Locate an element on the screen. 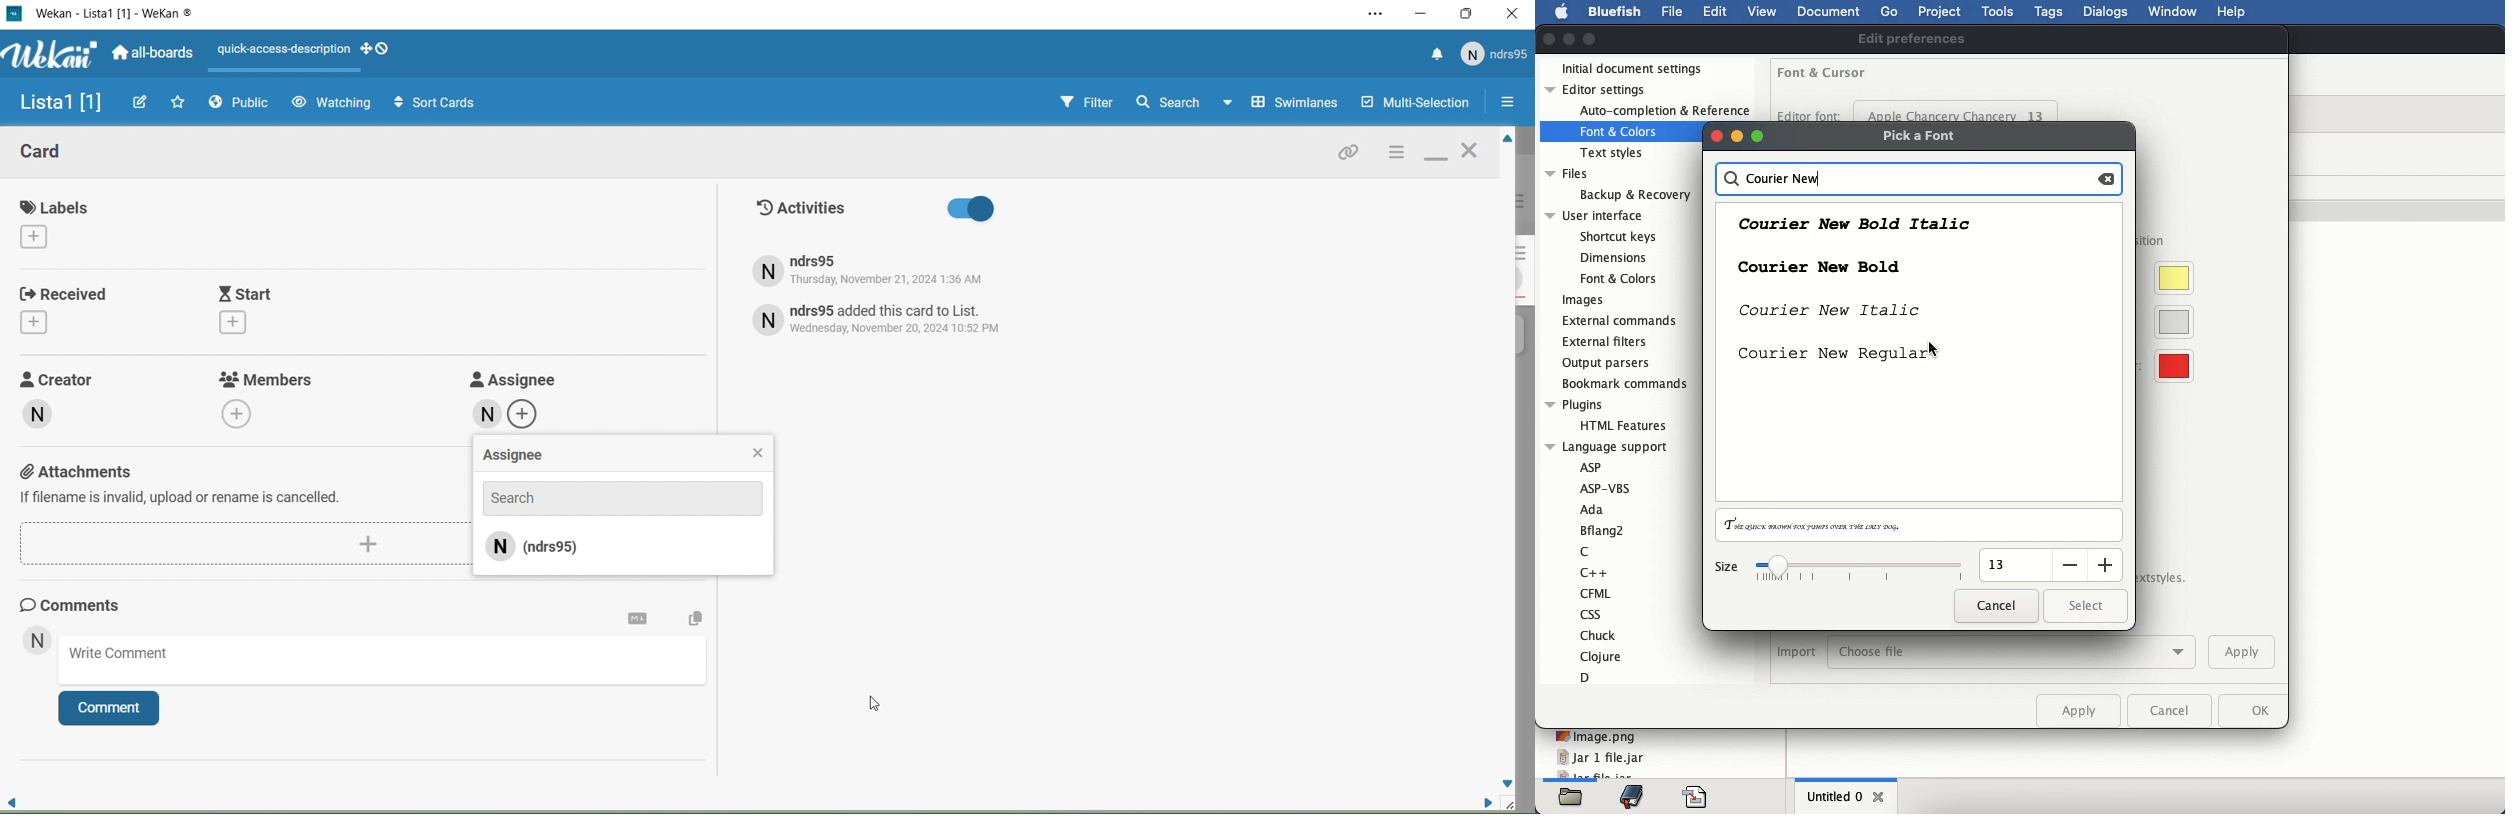 The height and width of the screenshot is (840, 2520). file is located at coordinates (1671, 11).